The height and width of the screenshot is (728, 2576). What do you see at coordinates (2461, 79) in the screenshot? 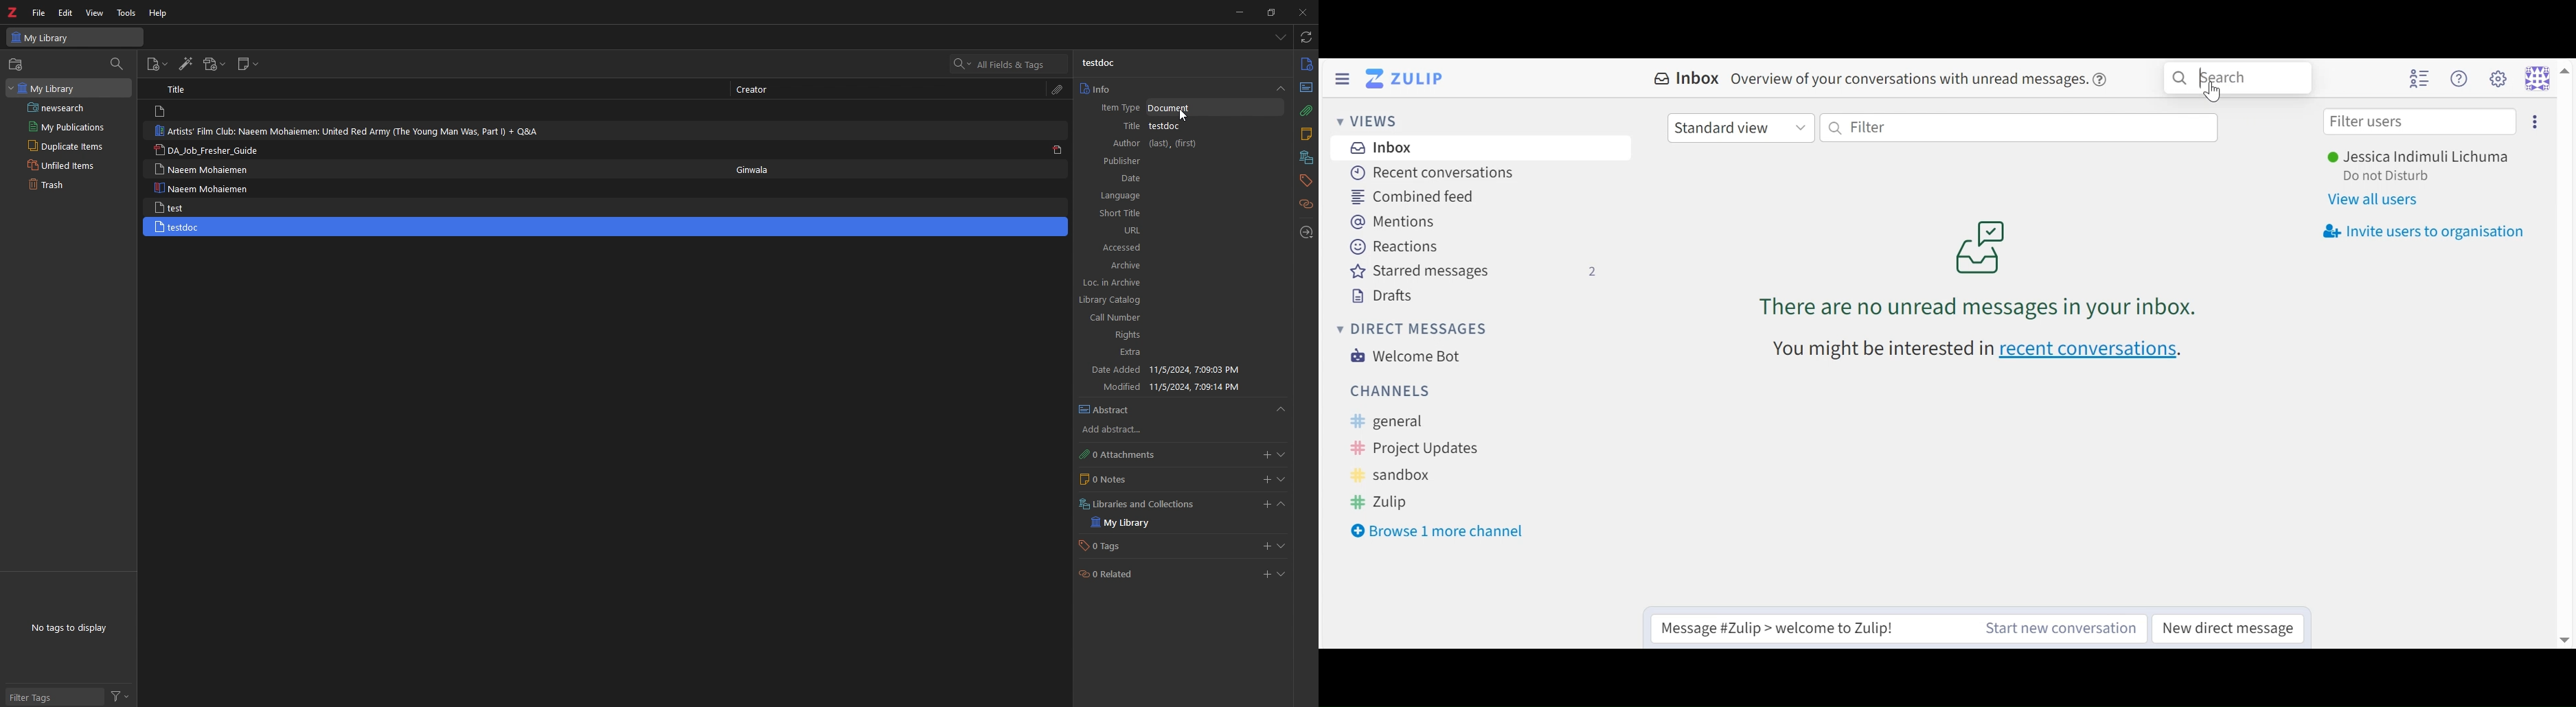
I see `Help menu` at bounding box center [2461, 79].